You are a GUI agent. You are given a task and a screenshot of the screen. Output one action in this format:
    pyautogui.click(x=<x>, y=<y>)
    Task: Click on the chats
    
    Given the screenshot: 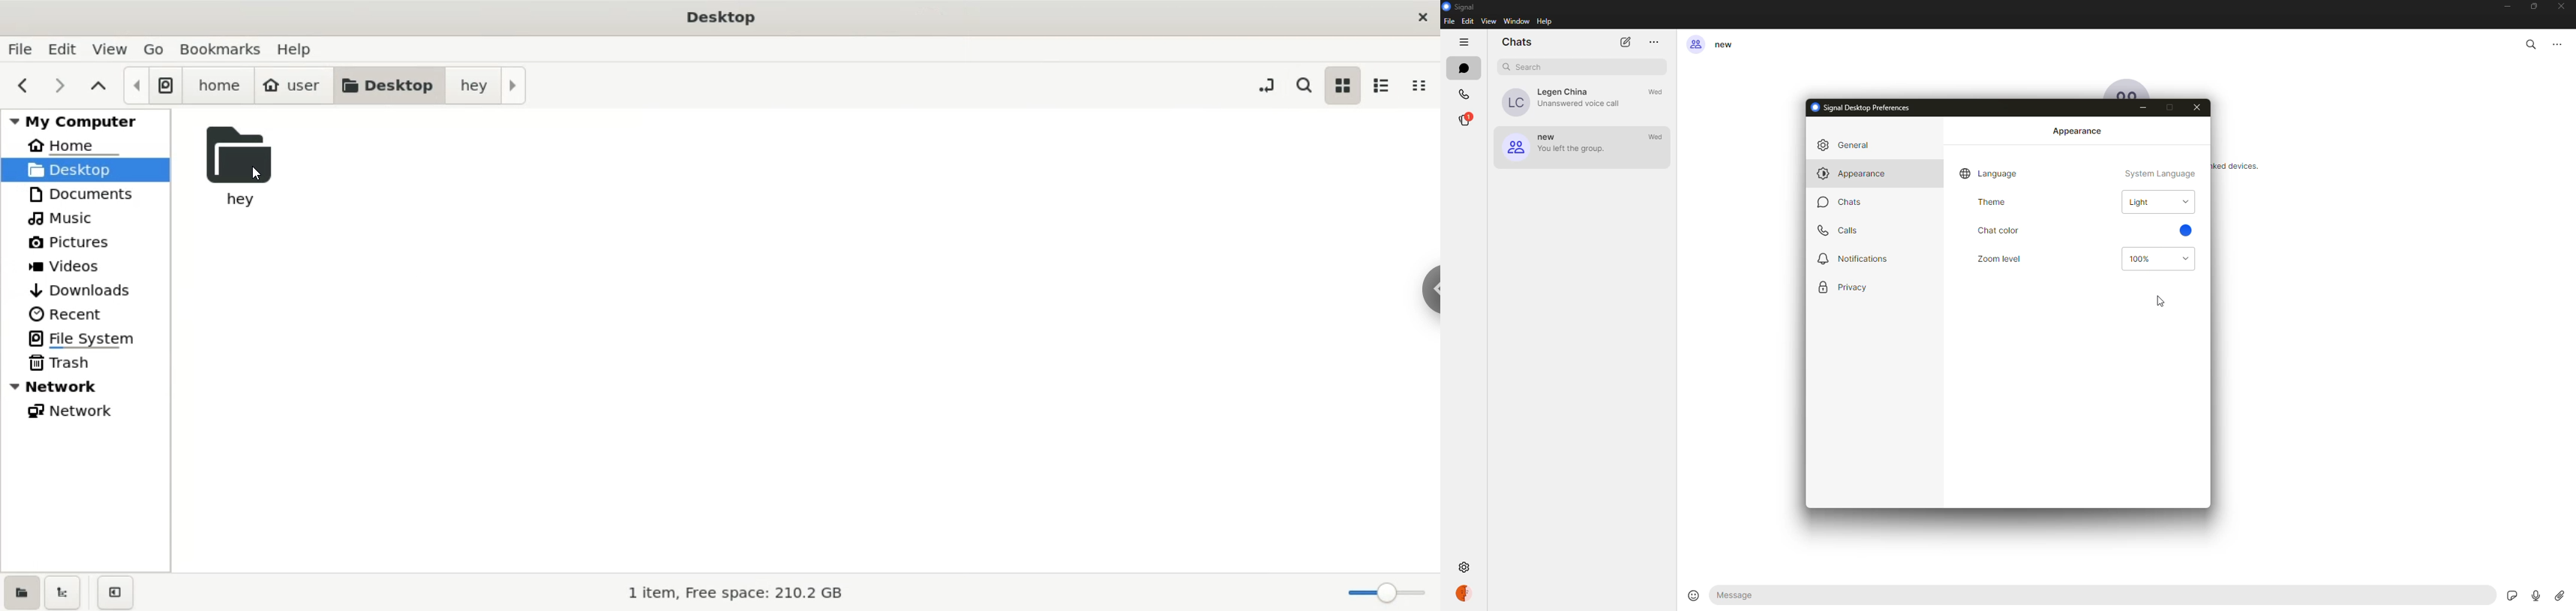 What is the action you would take?
    pyautogui.click(x=1466, y=69)
    